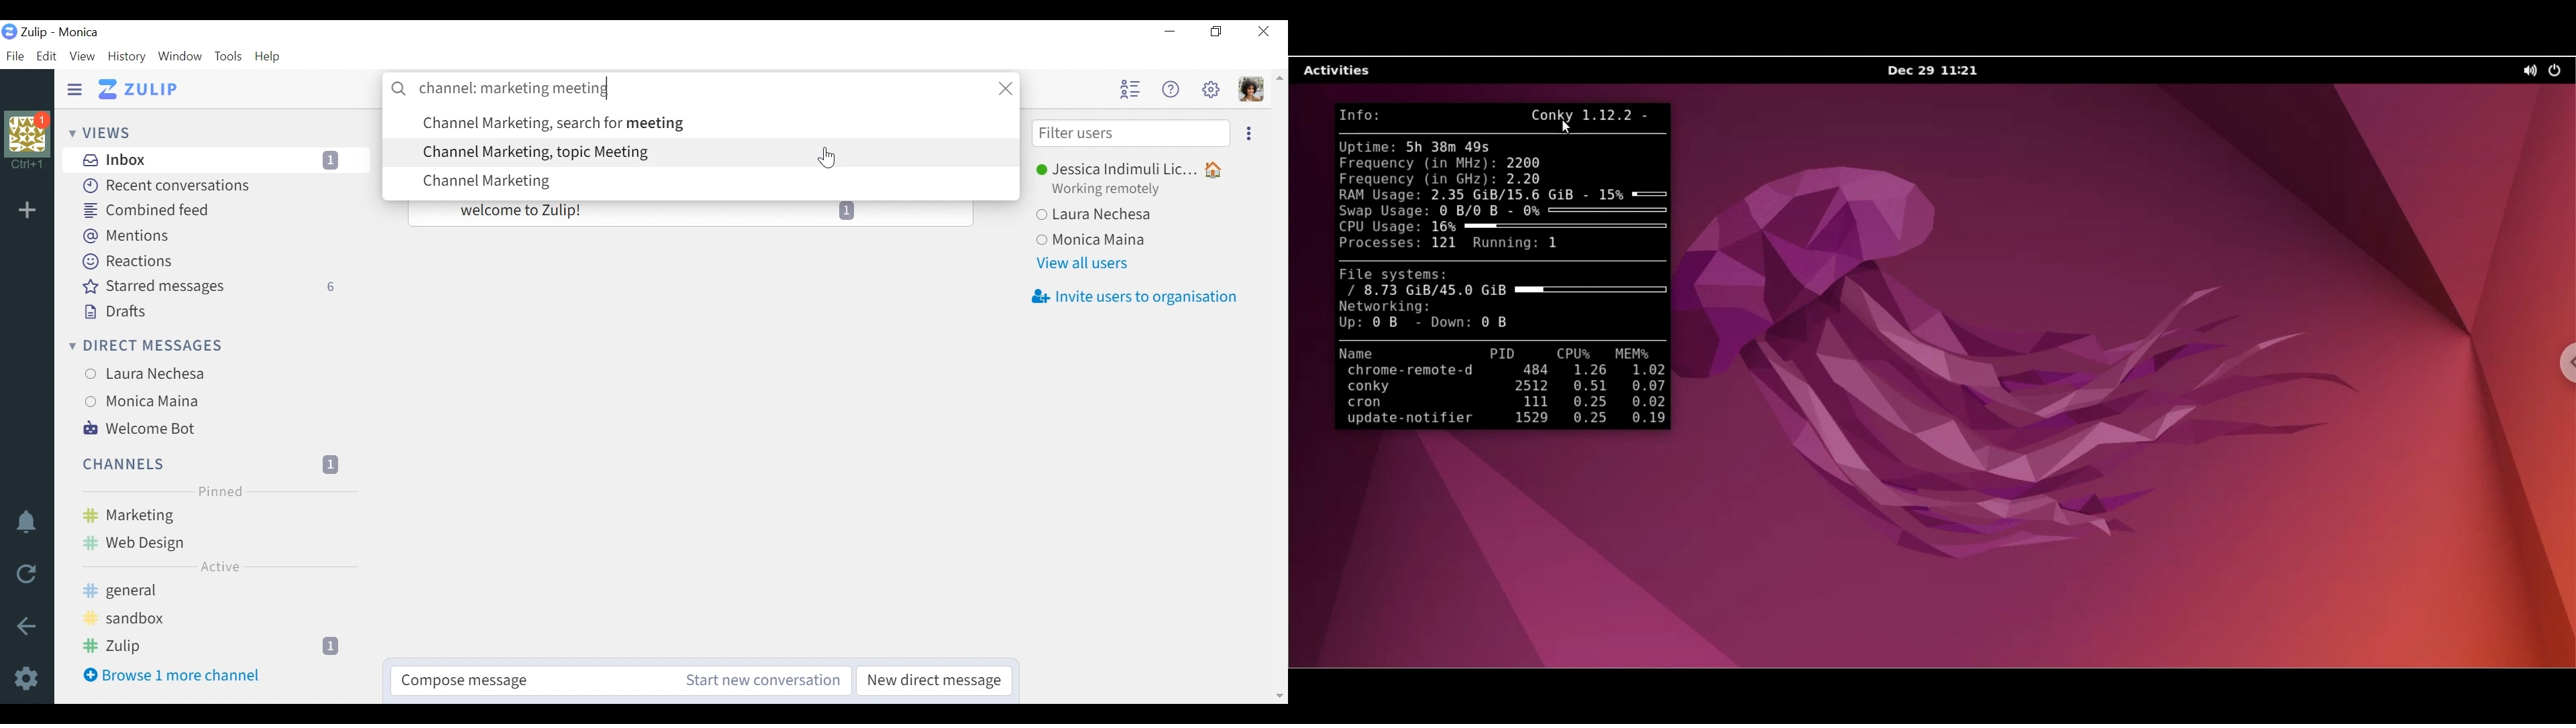  Describe the element at coordinates (180, 57) in the screenshot. I see `Window` at that location.